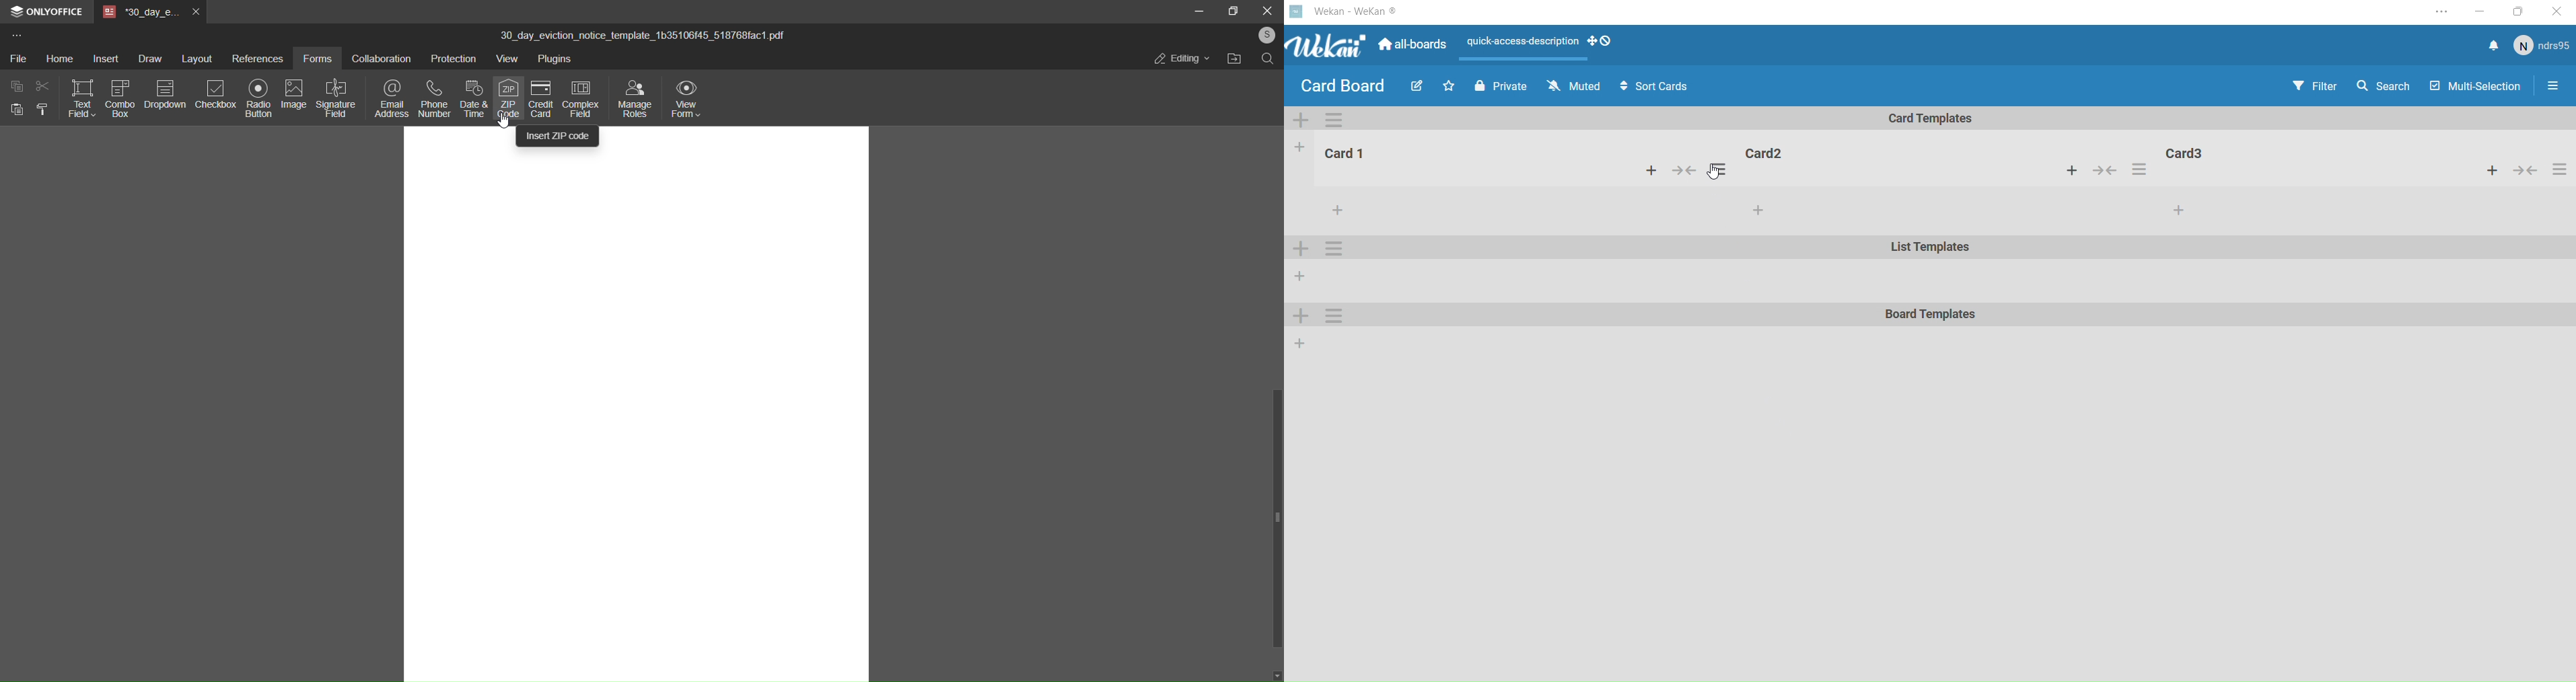 The width and height of the screenshot is (2576, 700). What do you see at coordinates (1929, 250) in the screenshot?
I see `List templates` at bounding box center [1929, 250].